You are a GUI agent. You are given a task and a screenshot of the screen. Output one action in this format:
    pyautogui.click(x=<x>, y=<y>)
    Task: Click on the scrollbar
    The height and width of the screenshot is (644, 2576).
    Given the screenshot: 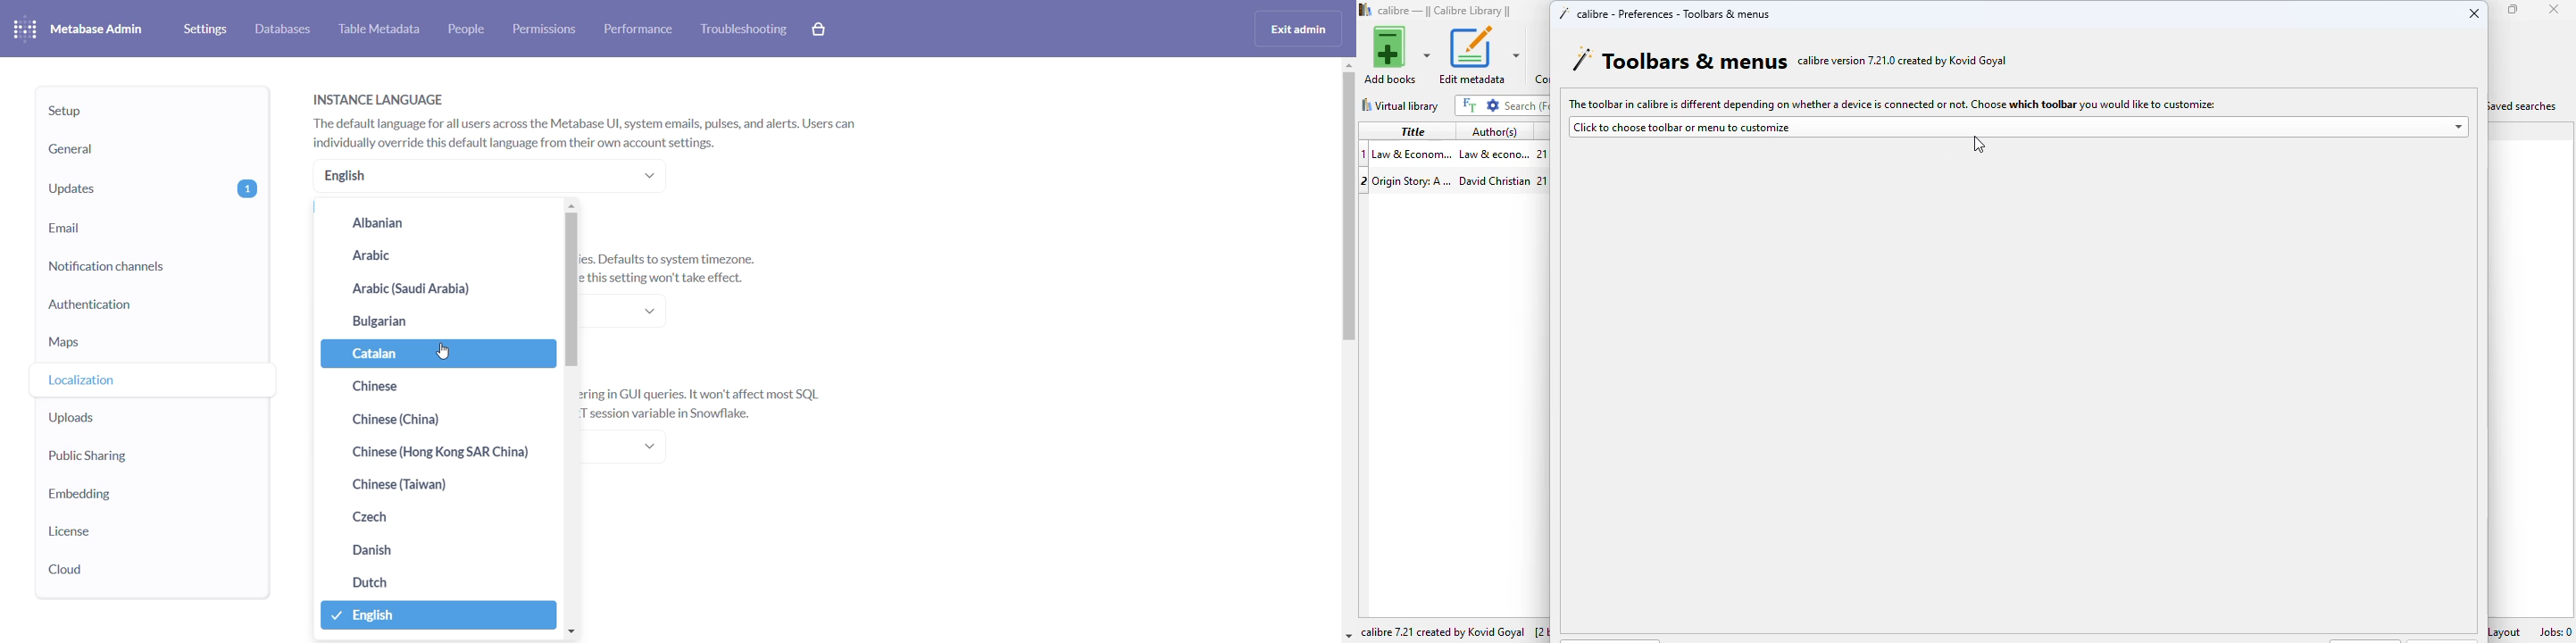 What is the action you would take?
    pyautogui.click(x=1348, y=224)
    